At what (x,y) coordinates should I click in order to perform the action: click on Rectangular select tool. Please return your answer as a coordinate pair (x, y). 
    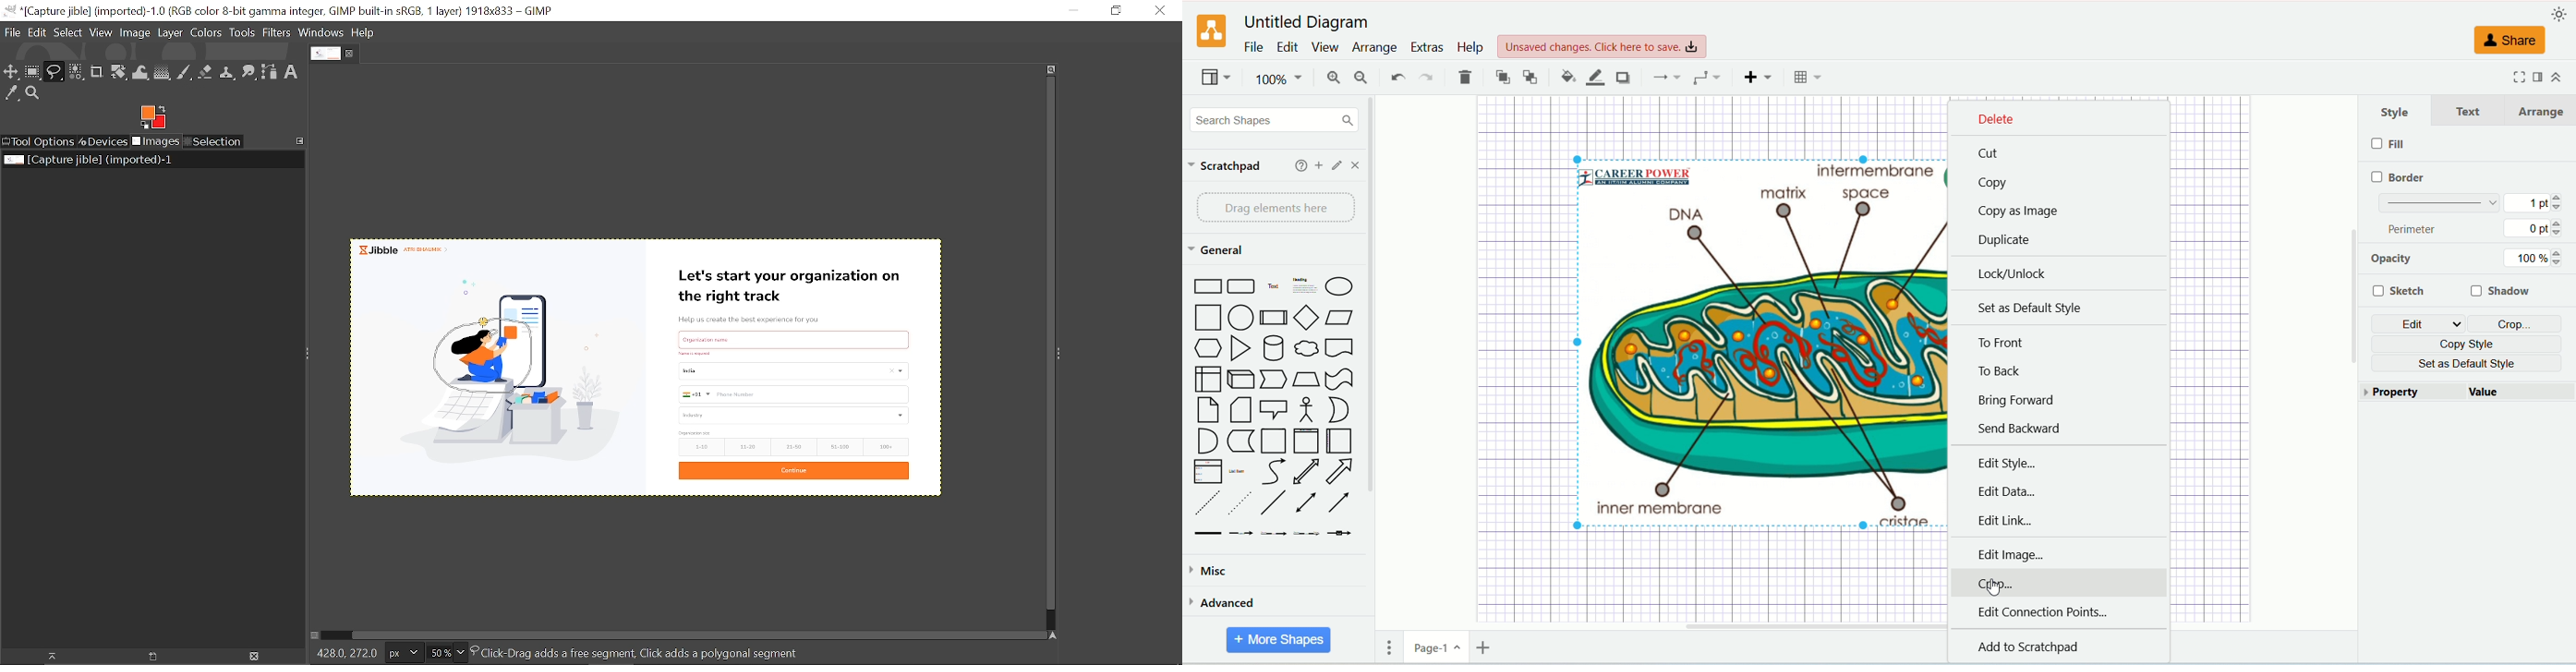
    Looking at the image, I should click on (32, 71).